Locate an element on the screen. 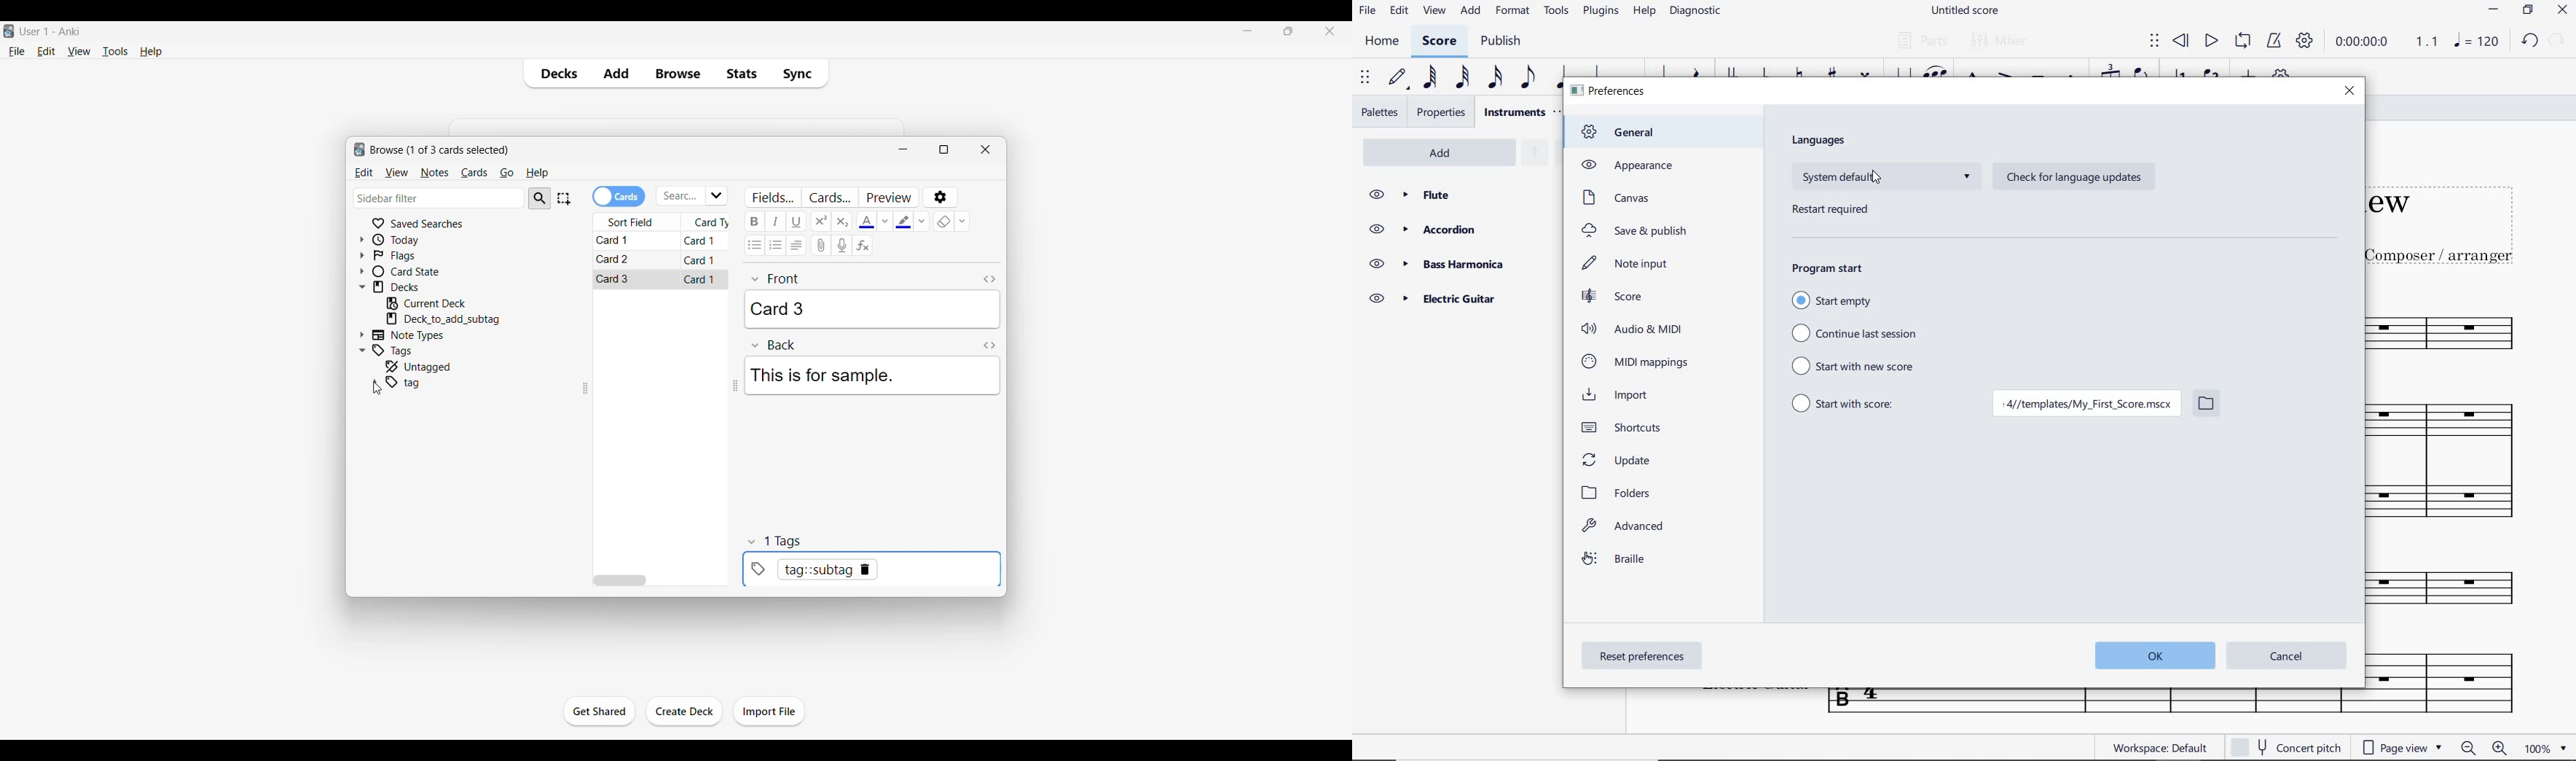 The height and width of the screenshot is (784, 2576). appearance is located at coordinates (1624, 165).